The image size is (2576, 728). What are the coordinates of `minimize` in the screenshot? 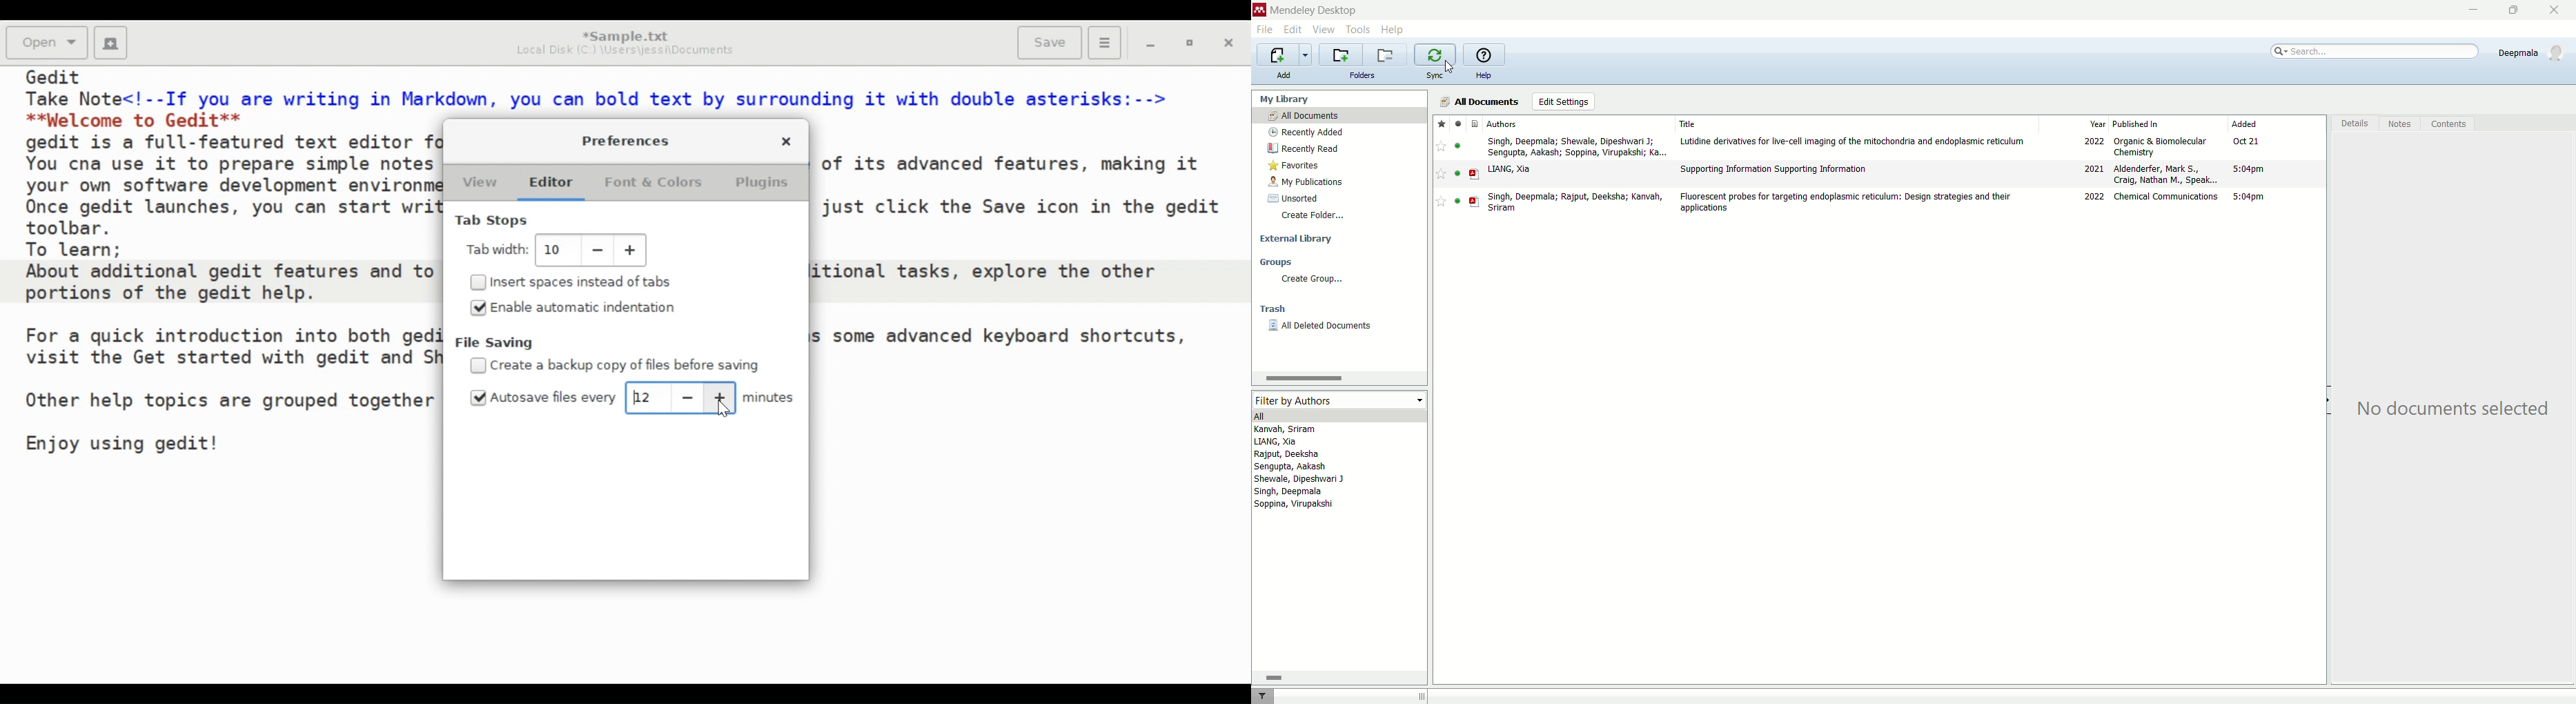 It's located at (2474, 10).